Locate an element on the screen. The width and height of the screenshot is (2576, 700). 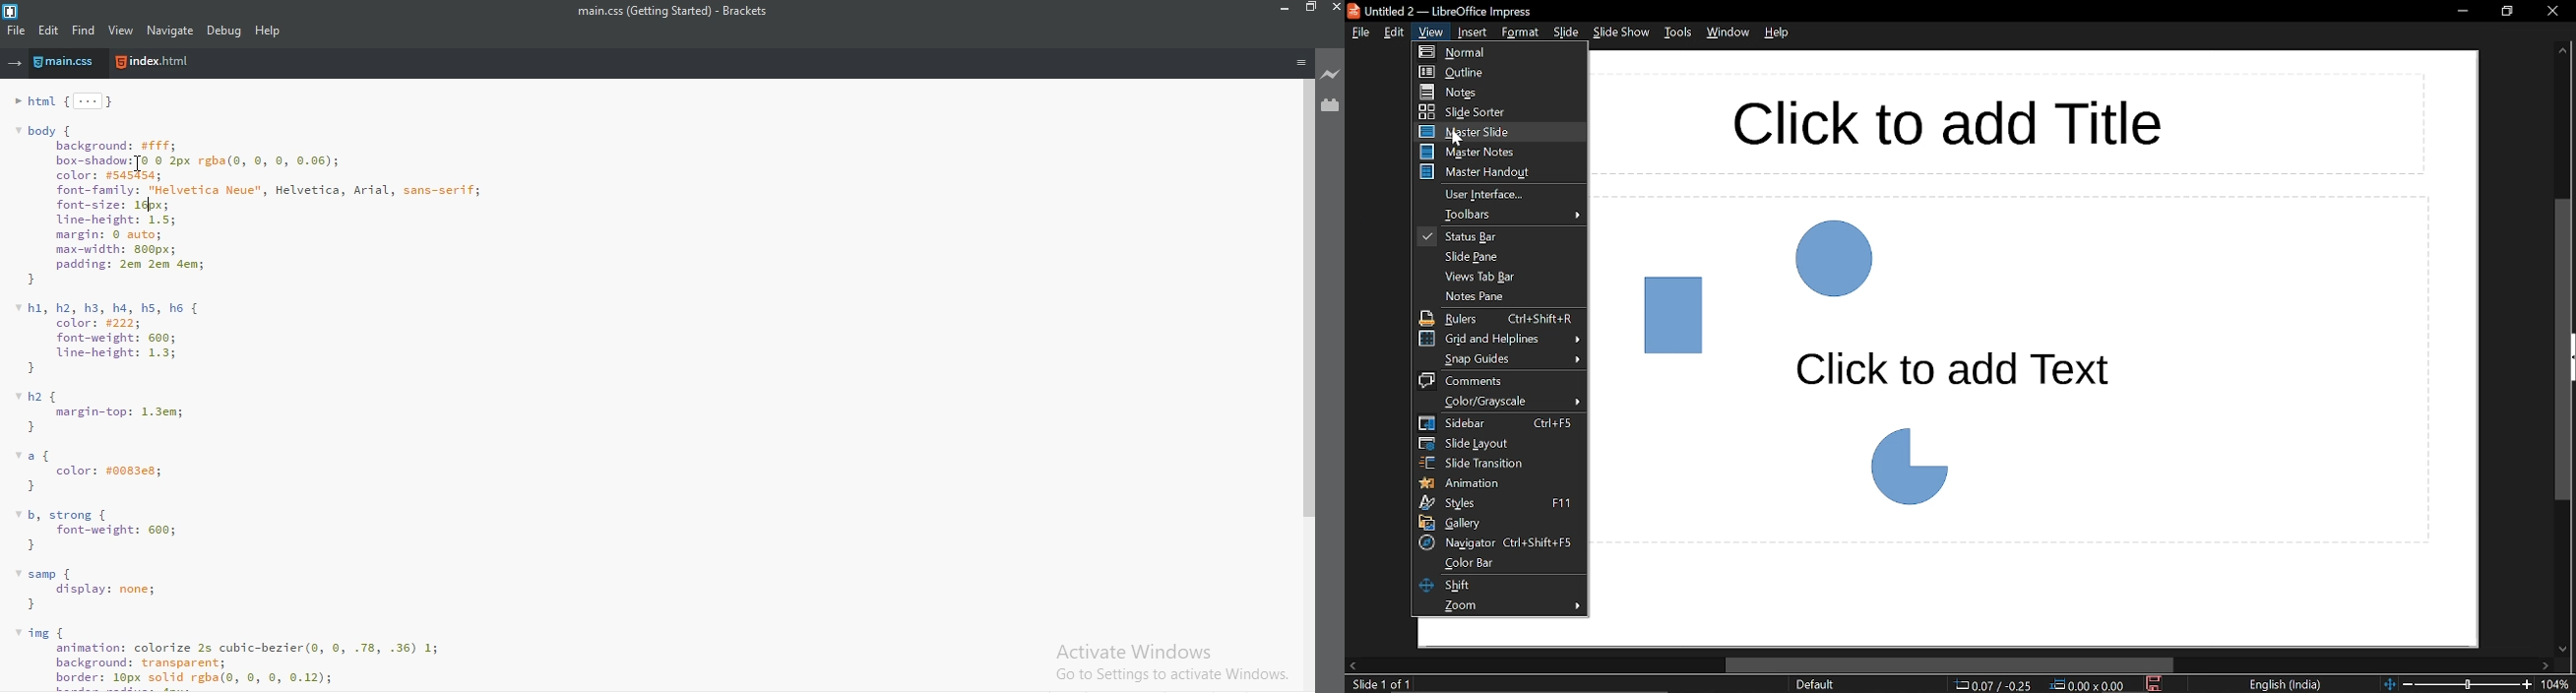
Close is located at coordinates (2552, 11).